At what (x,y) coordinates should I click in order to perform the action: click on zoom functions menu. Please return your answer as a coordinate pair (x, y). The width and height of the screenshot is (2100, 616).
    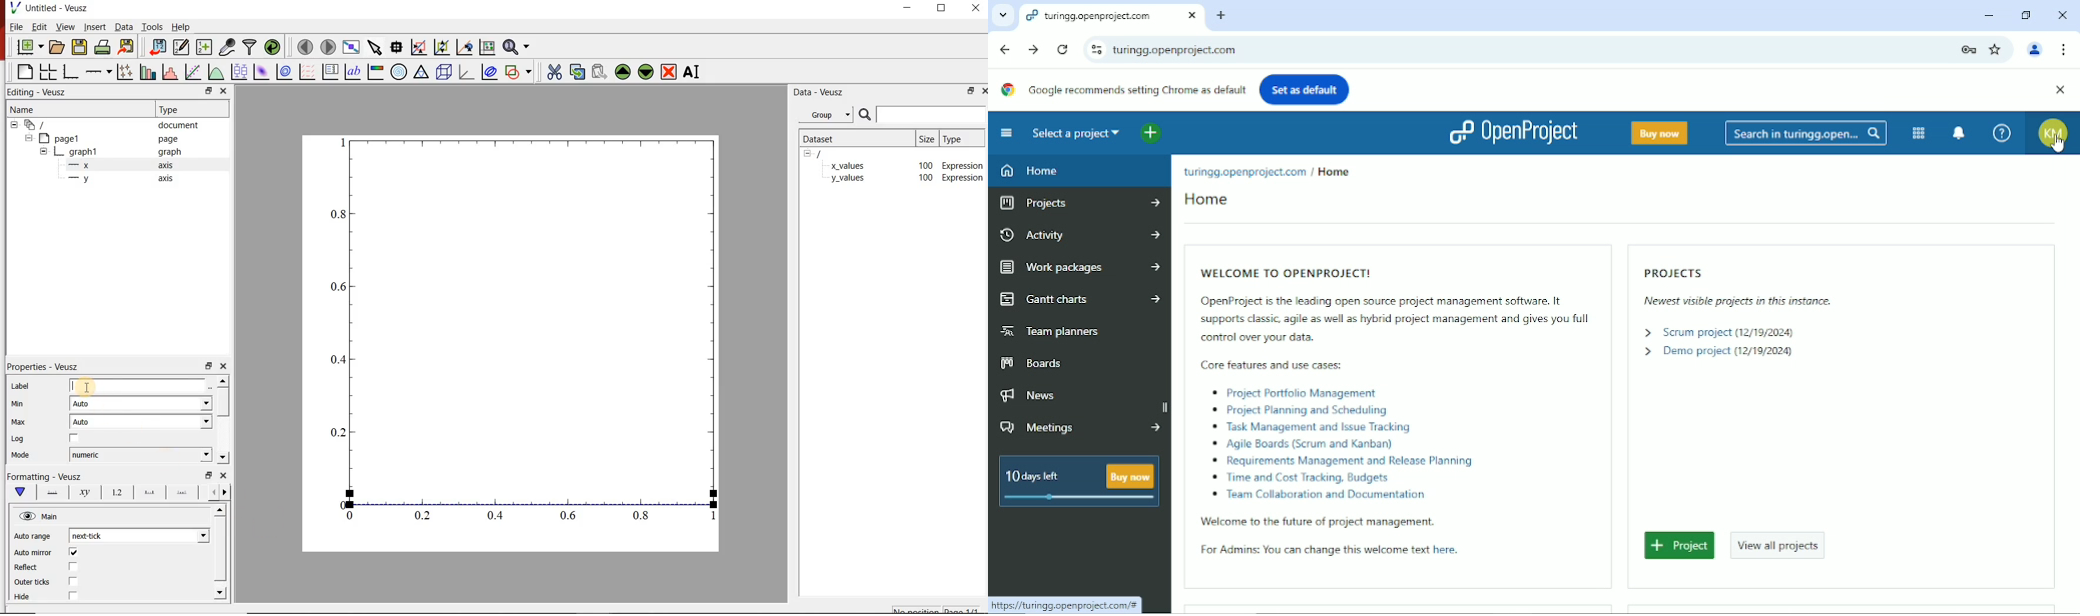
    Looking at the image, I should click on (516, 48).